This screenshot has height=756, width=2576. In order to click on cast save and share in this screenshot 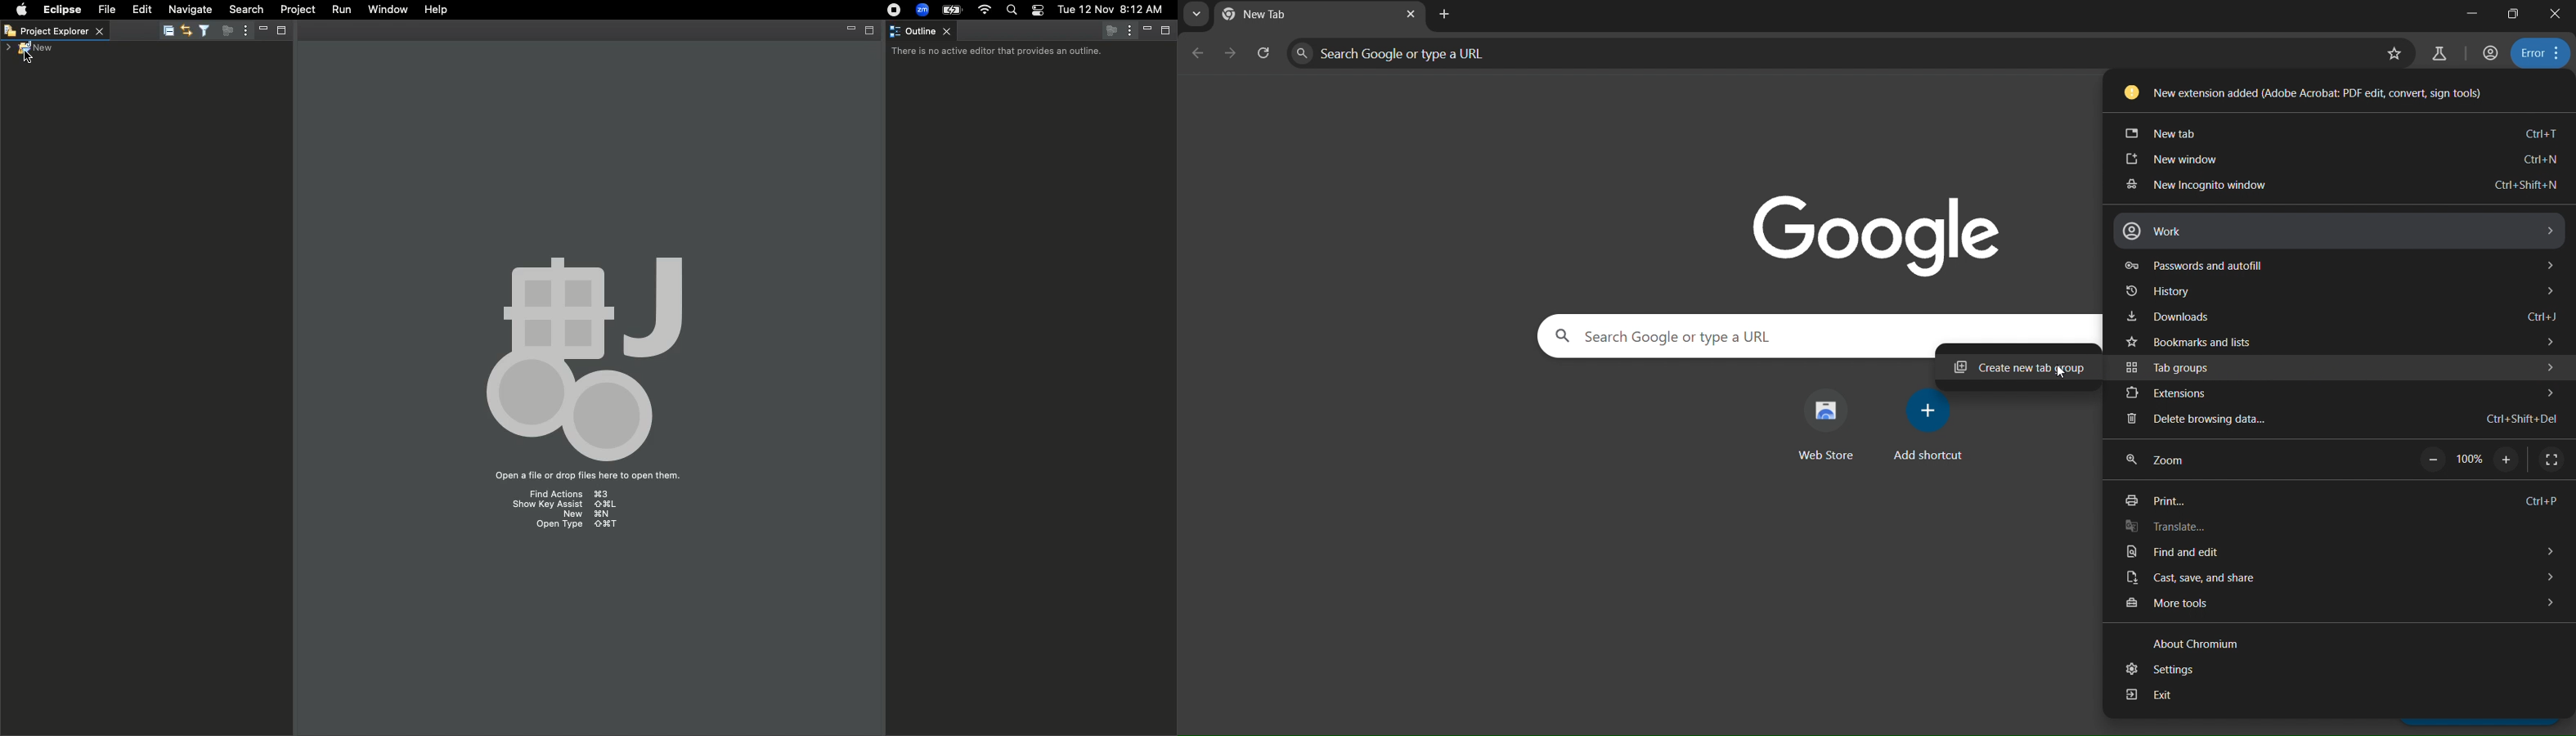, I will do `click(2338, 577)`.